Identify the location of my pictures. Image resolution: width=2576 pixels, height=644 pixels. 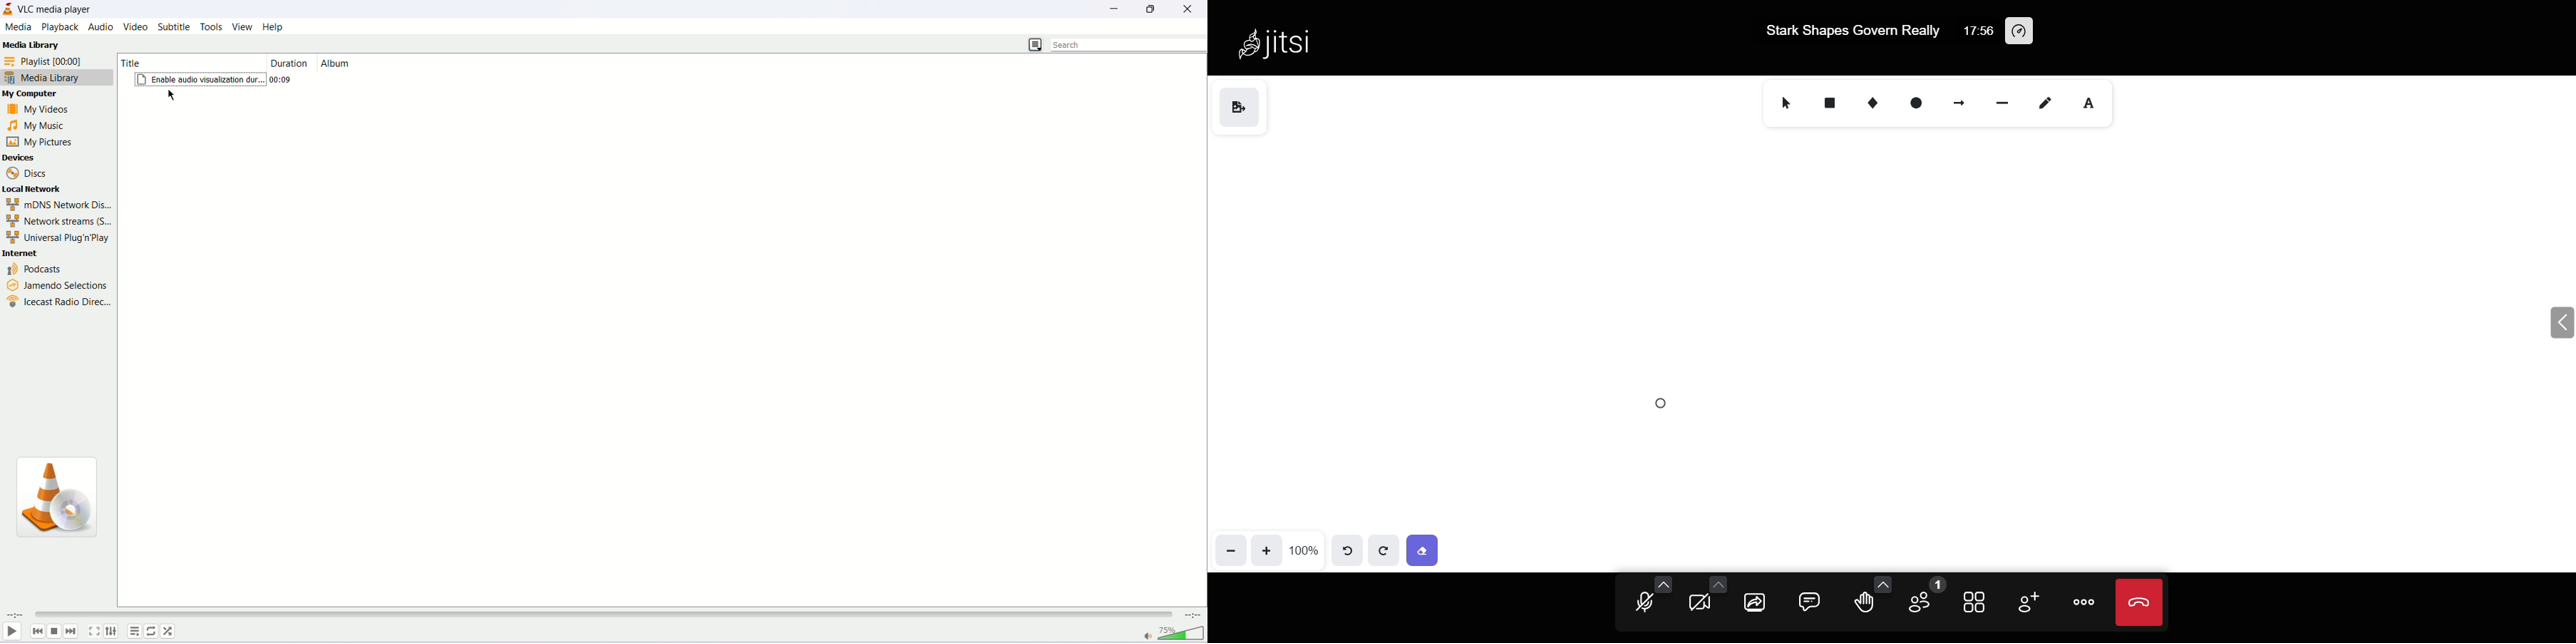
(40, 142).